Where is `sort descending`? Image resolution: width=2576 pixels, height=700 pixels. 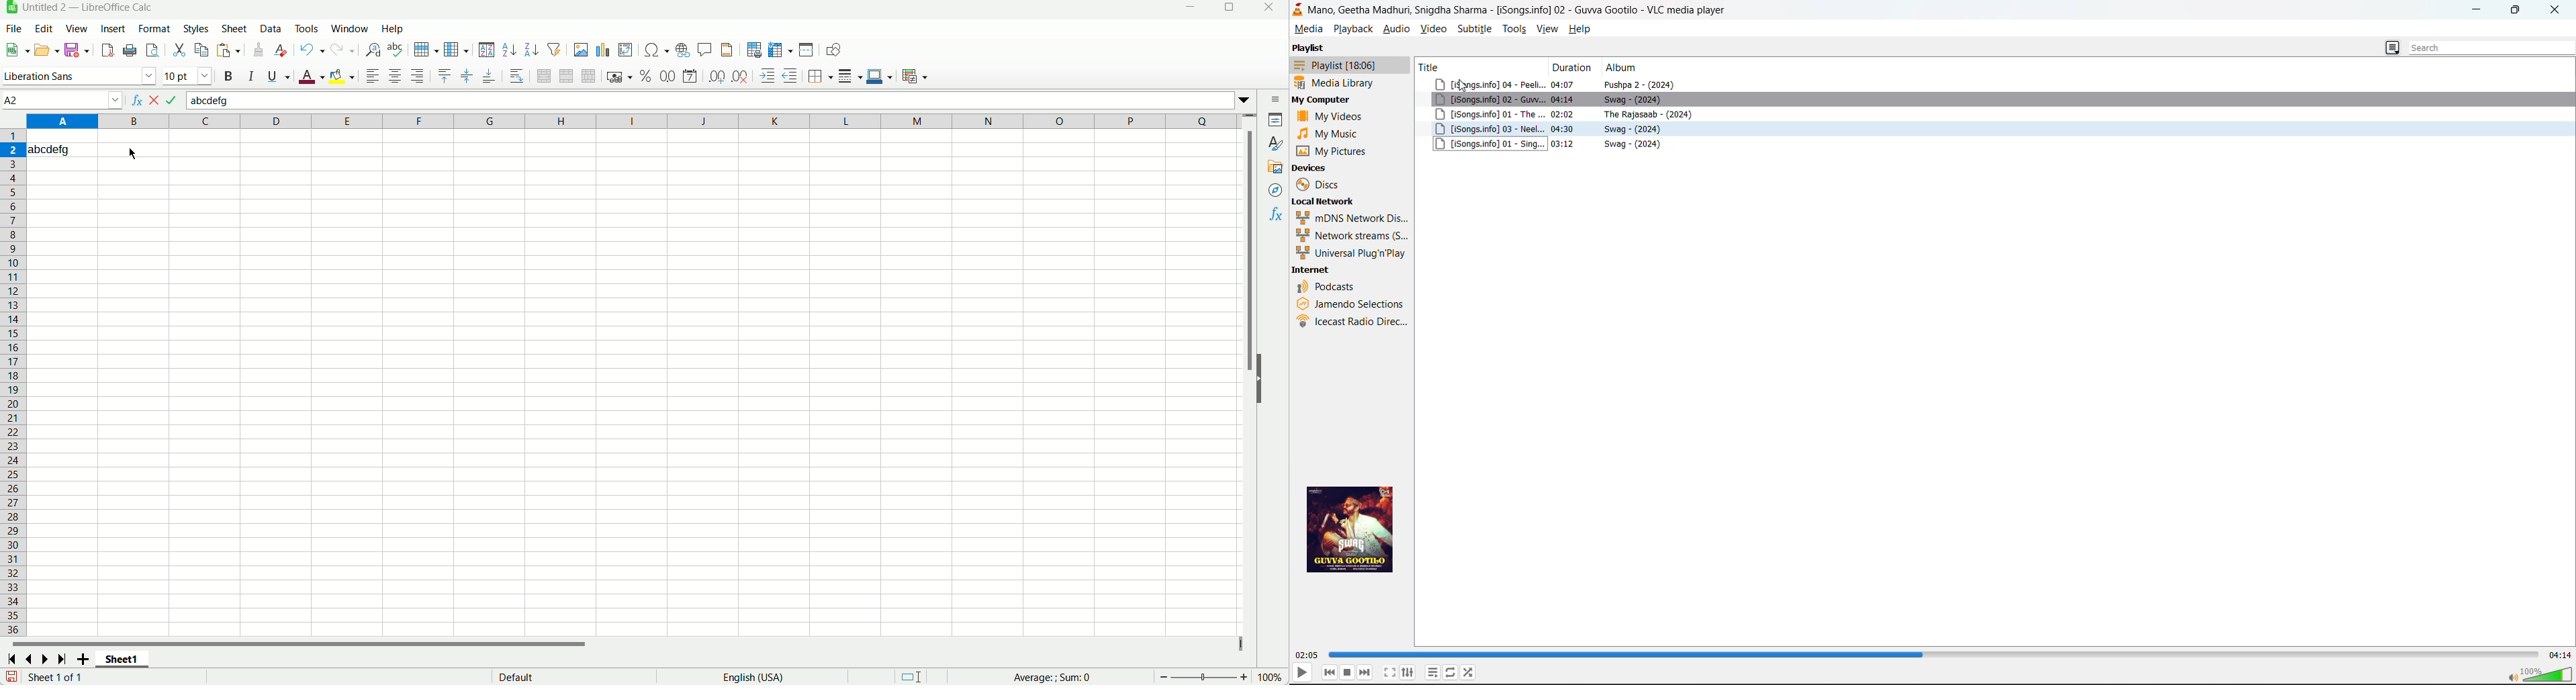 sort descending is located at coordinates (532, 50).